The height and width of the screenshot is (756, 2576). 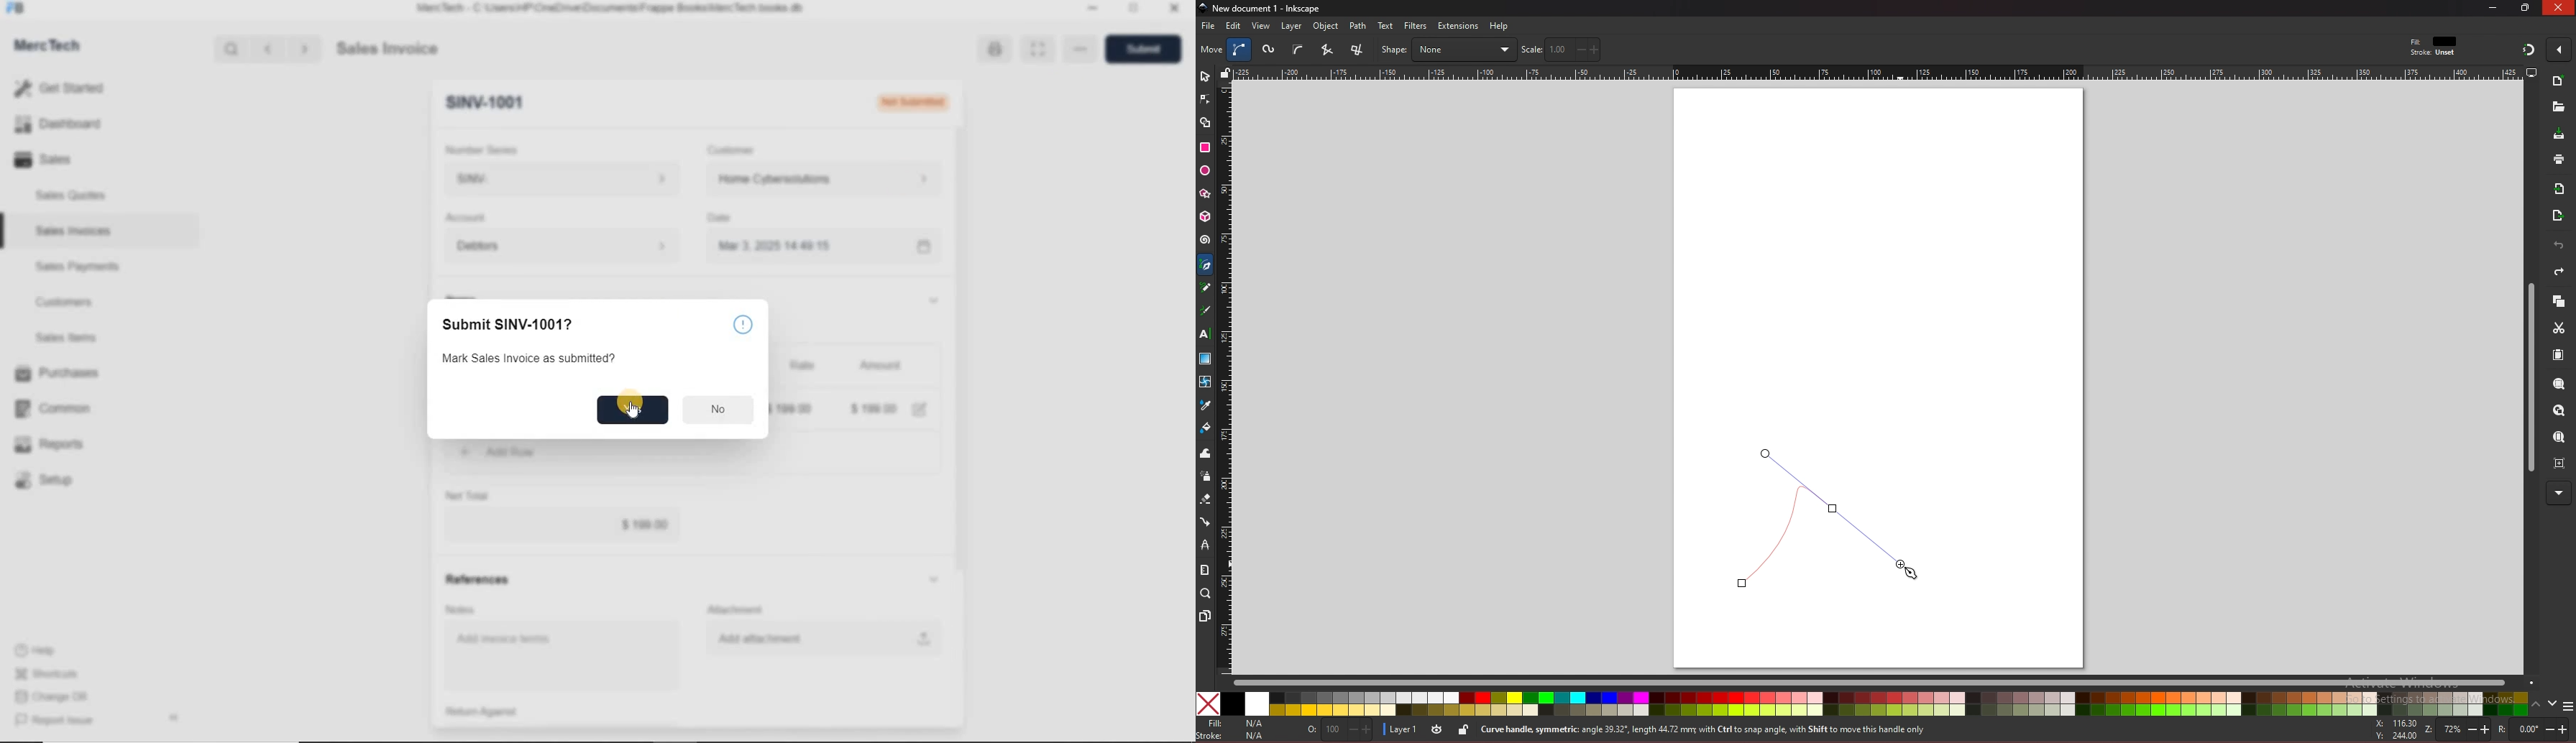 What do you see at coordinates (824, 638) in the screenshot?
I see `Add attachment` at bounding box center [824, 638].